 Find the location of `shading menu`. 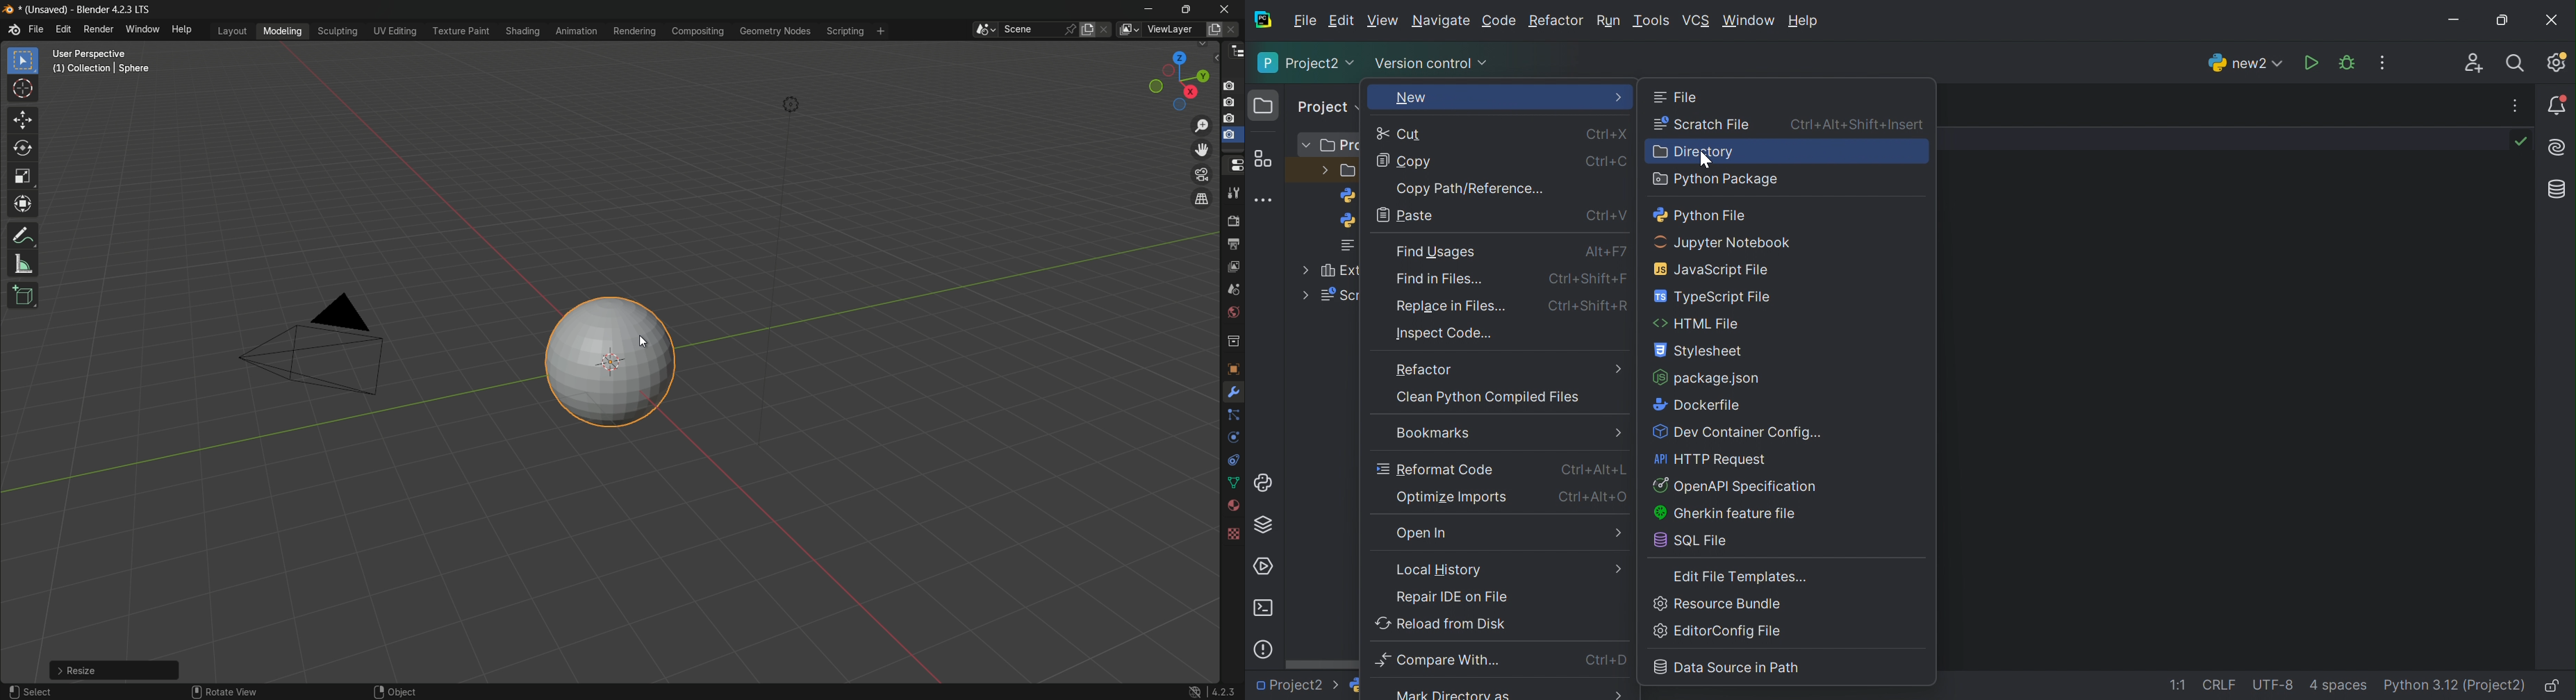

shading menu is located at coordinates (520, 30).